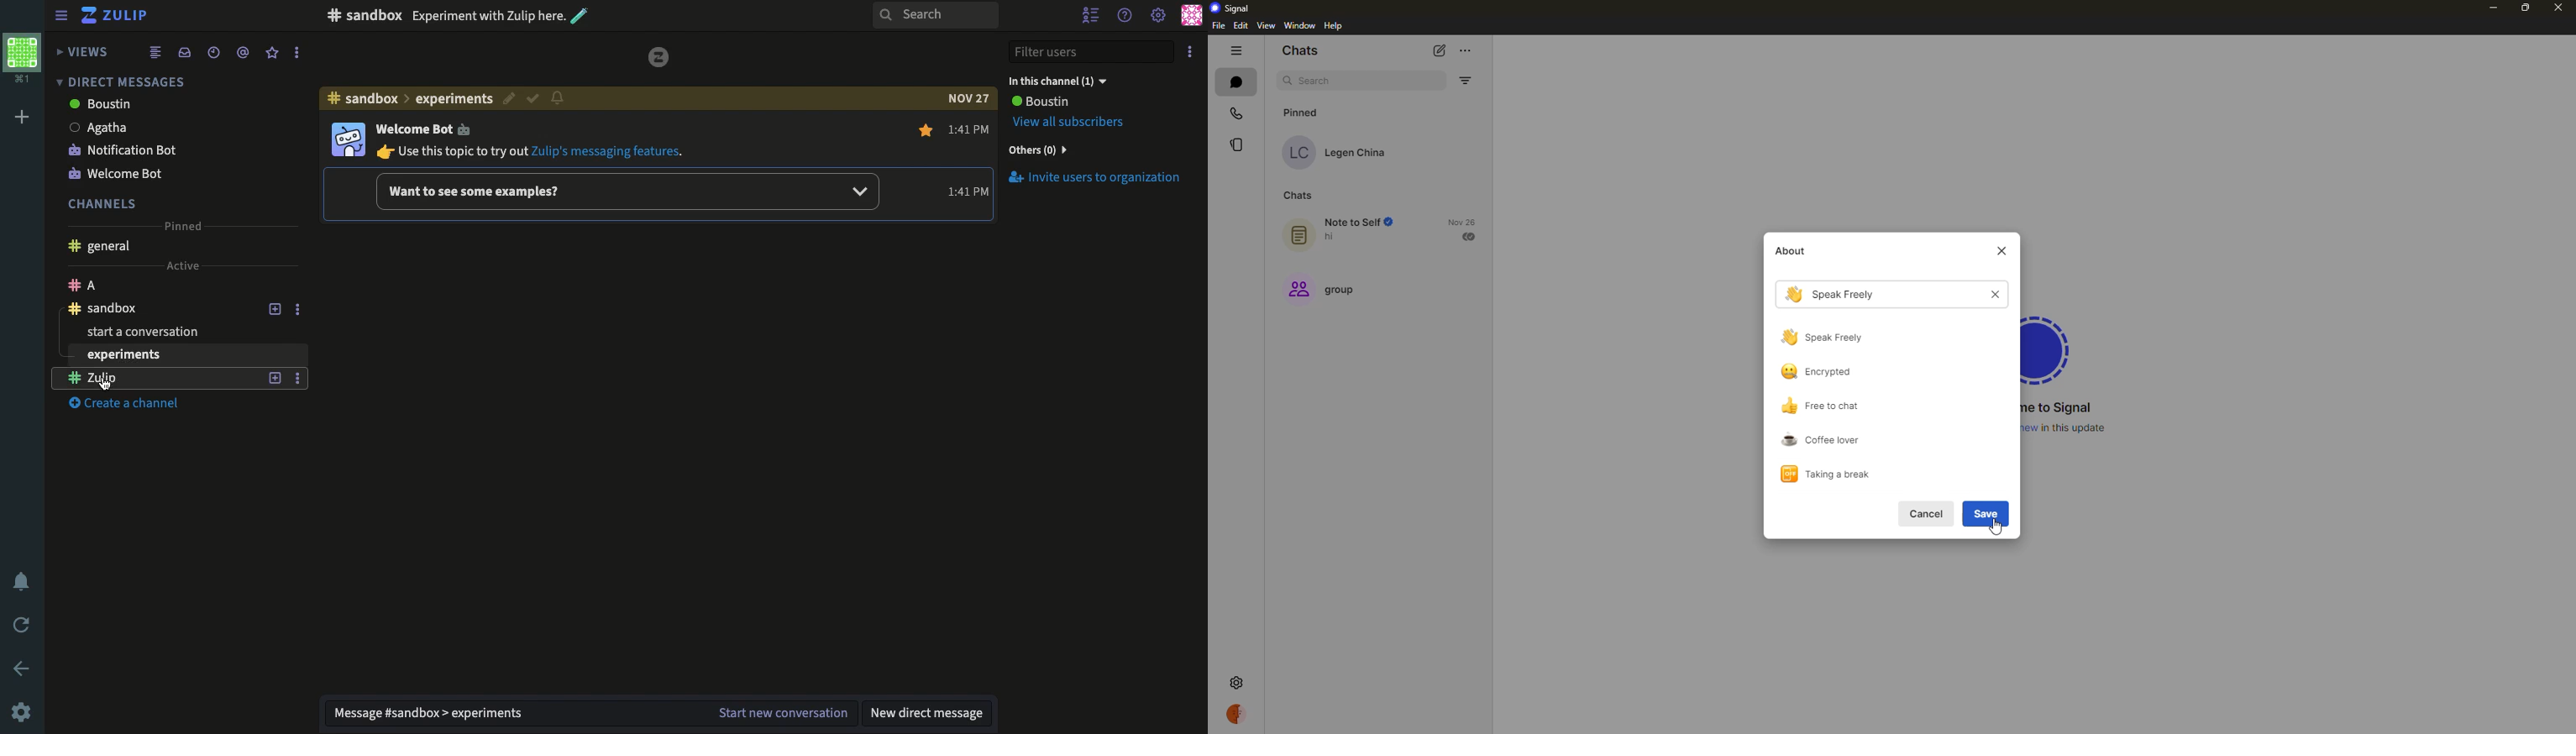 The height and width of the screenshot is (756, 2576). I want to click on Cursor, so click(105, 384).